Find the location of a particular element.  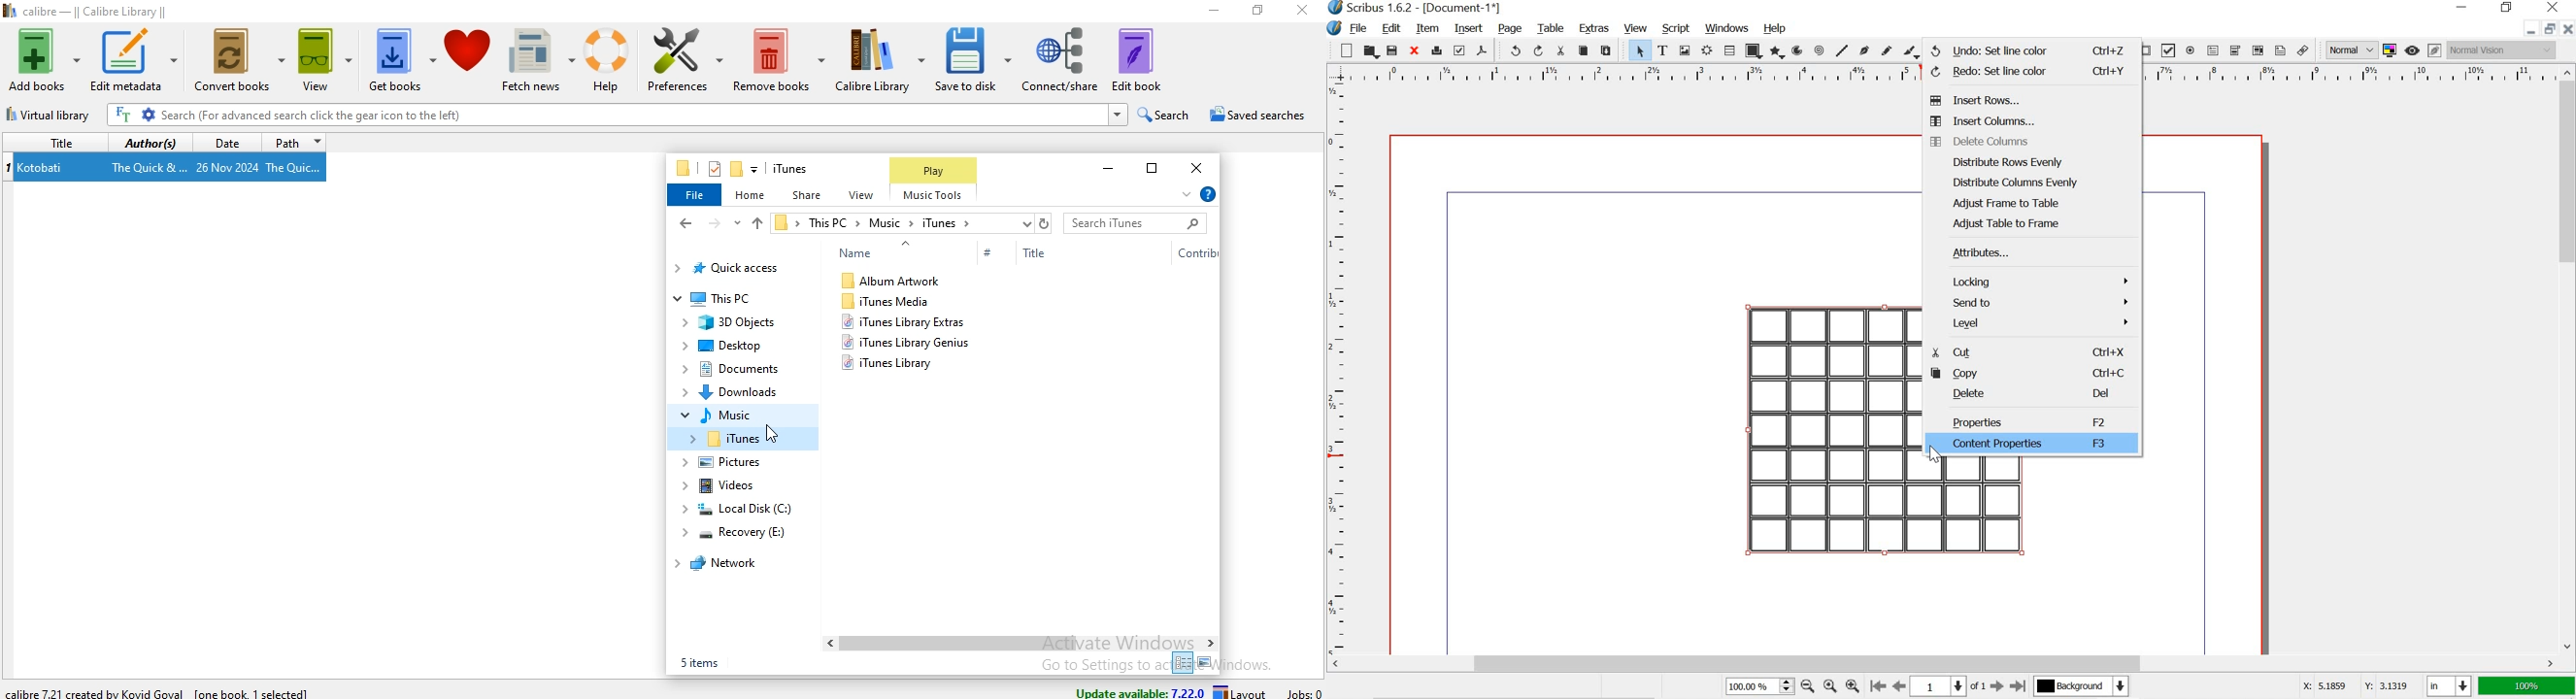

select item is located at coordinates (1639, 51).